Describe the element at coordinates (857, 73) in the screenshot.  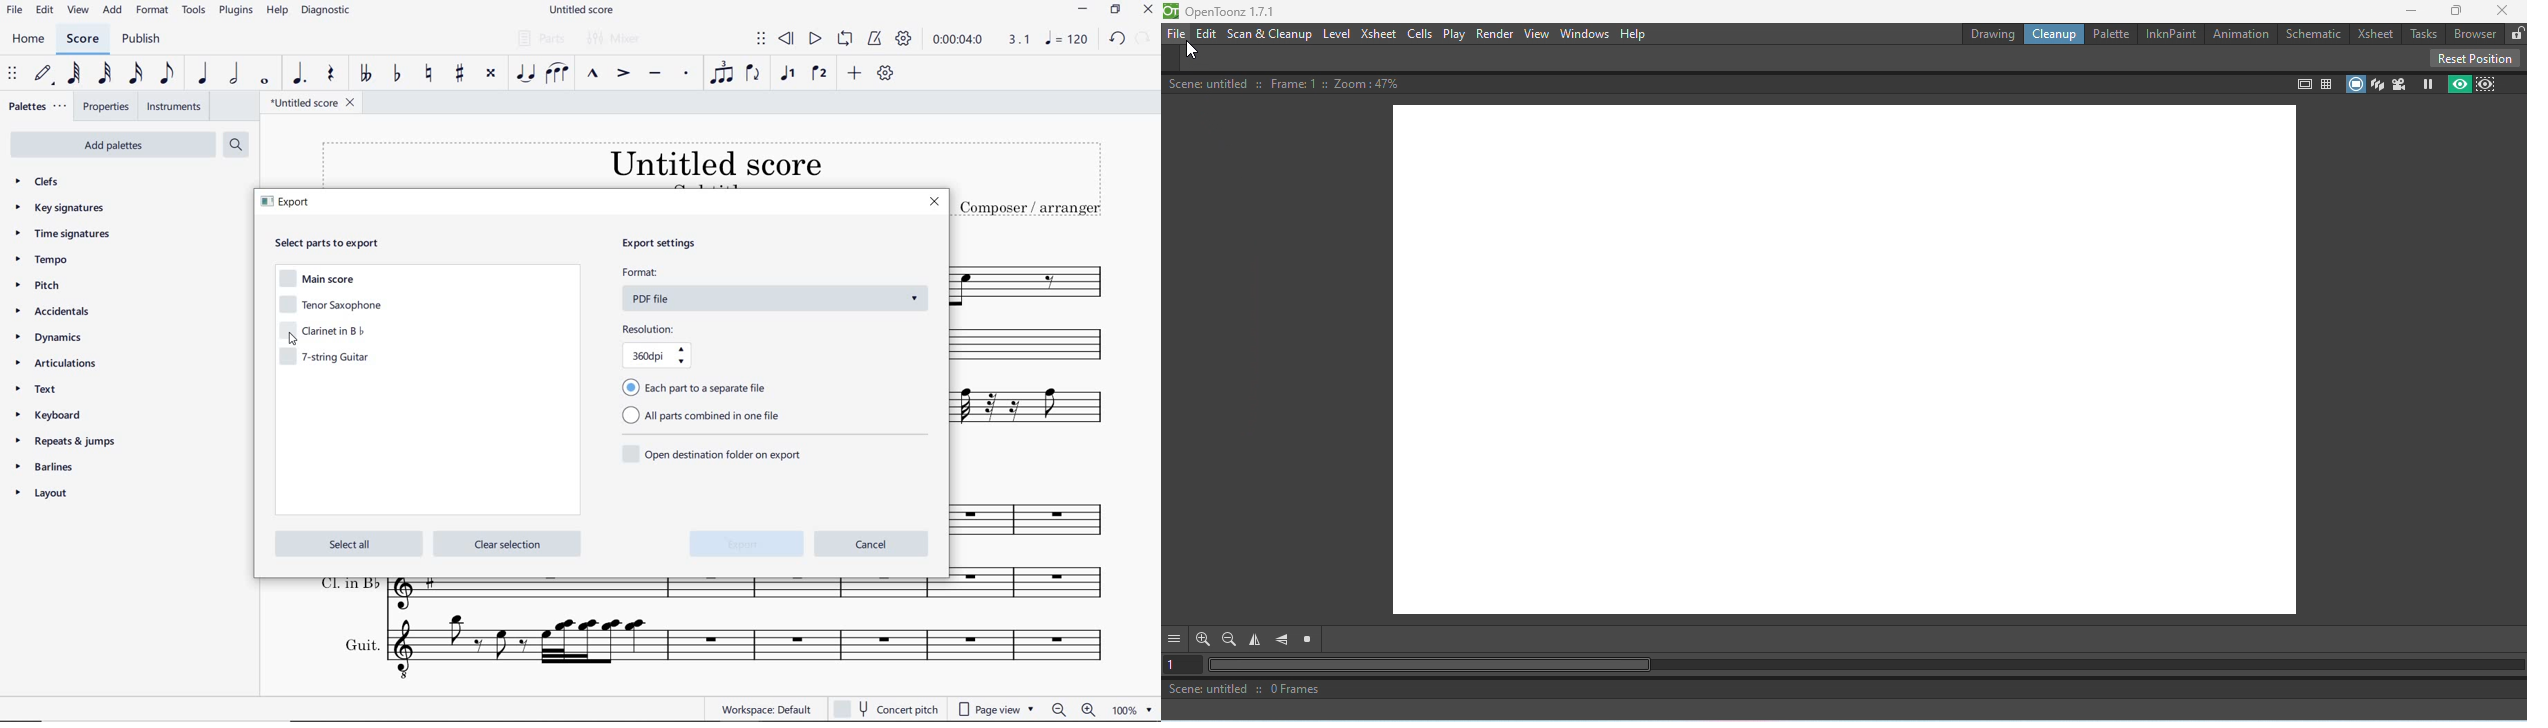
I see `ADD` at that location.